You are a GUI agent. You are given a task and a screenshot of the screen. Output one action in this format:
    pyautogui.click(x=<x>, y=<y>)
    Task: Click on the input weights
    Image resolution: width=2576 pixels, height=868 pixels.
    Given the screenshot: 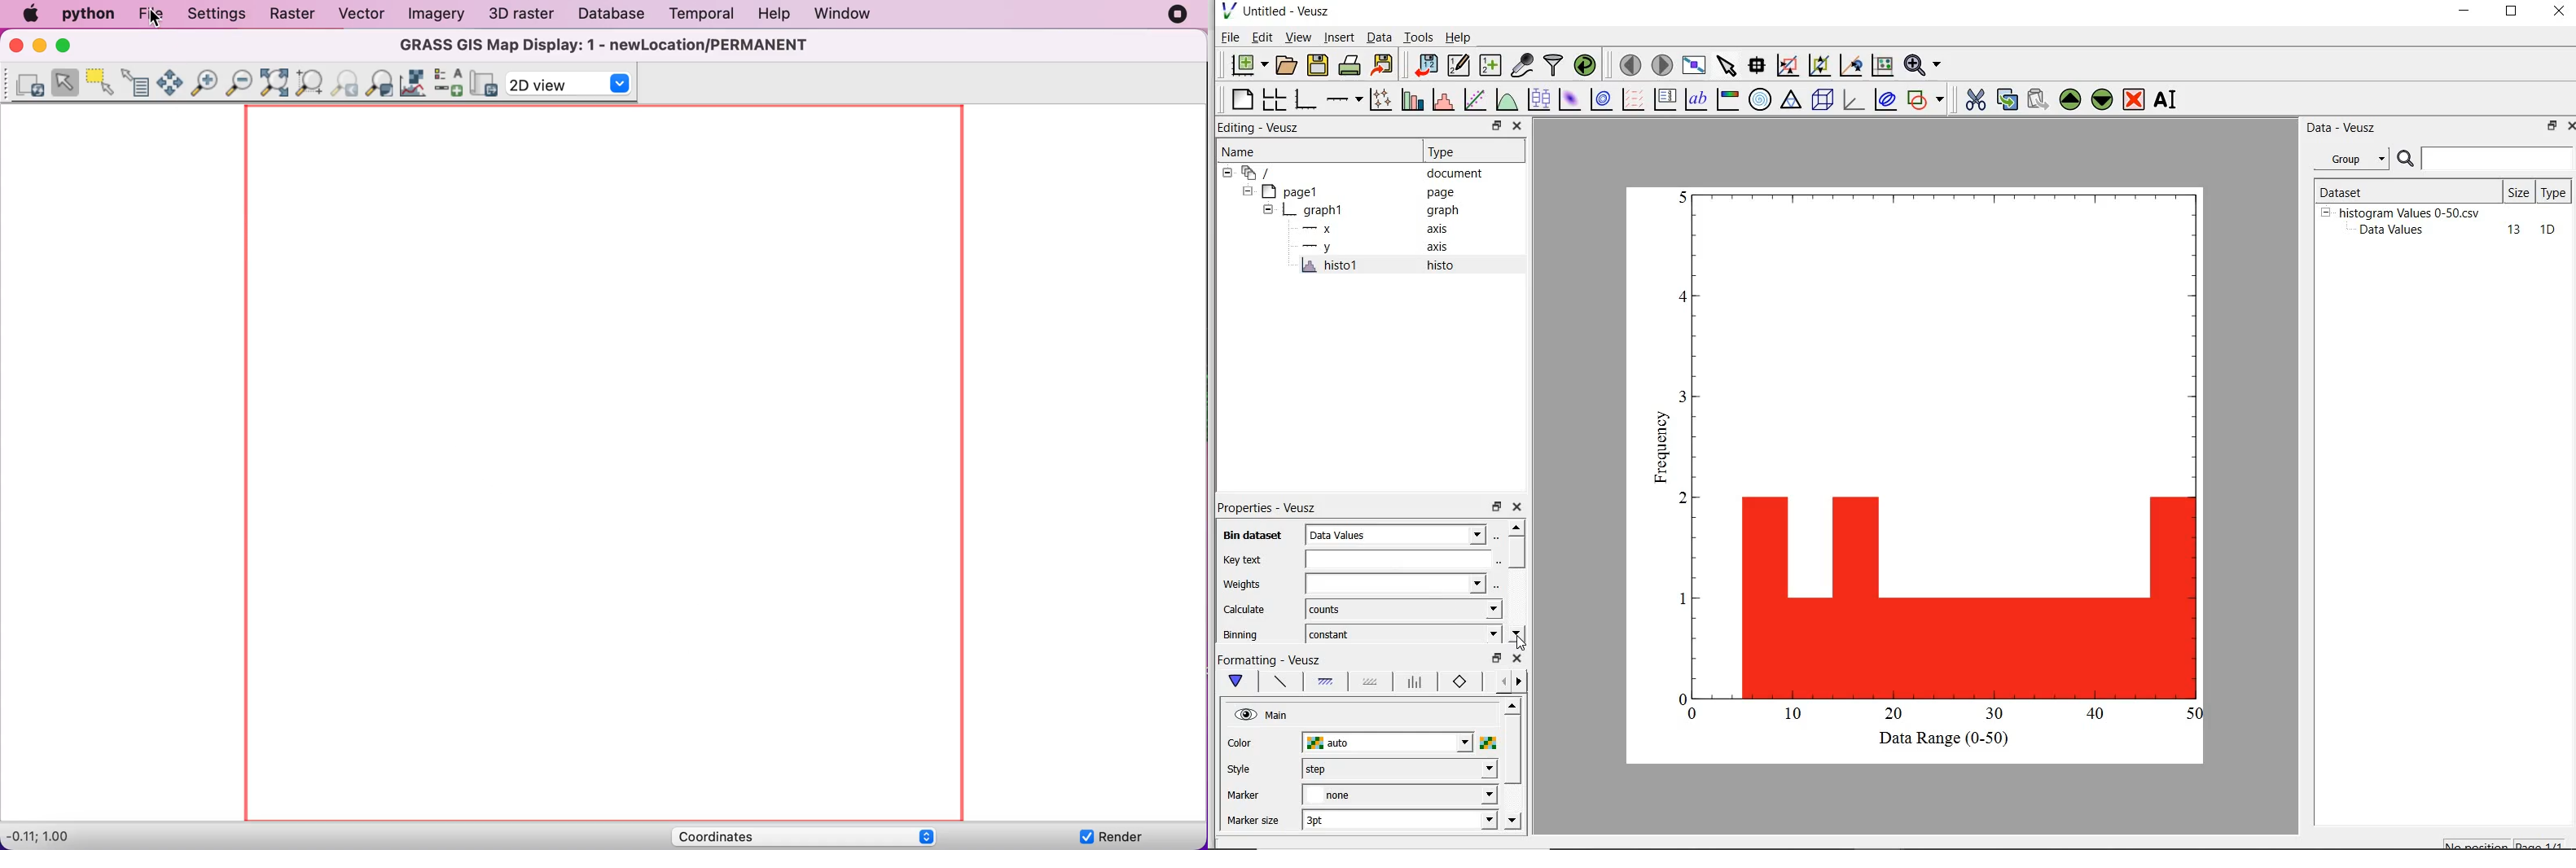 What is the action you would take?
    pyautogui.click(x=1392, y=585)
    